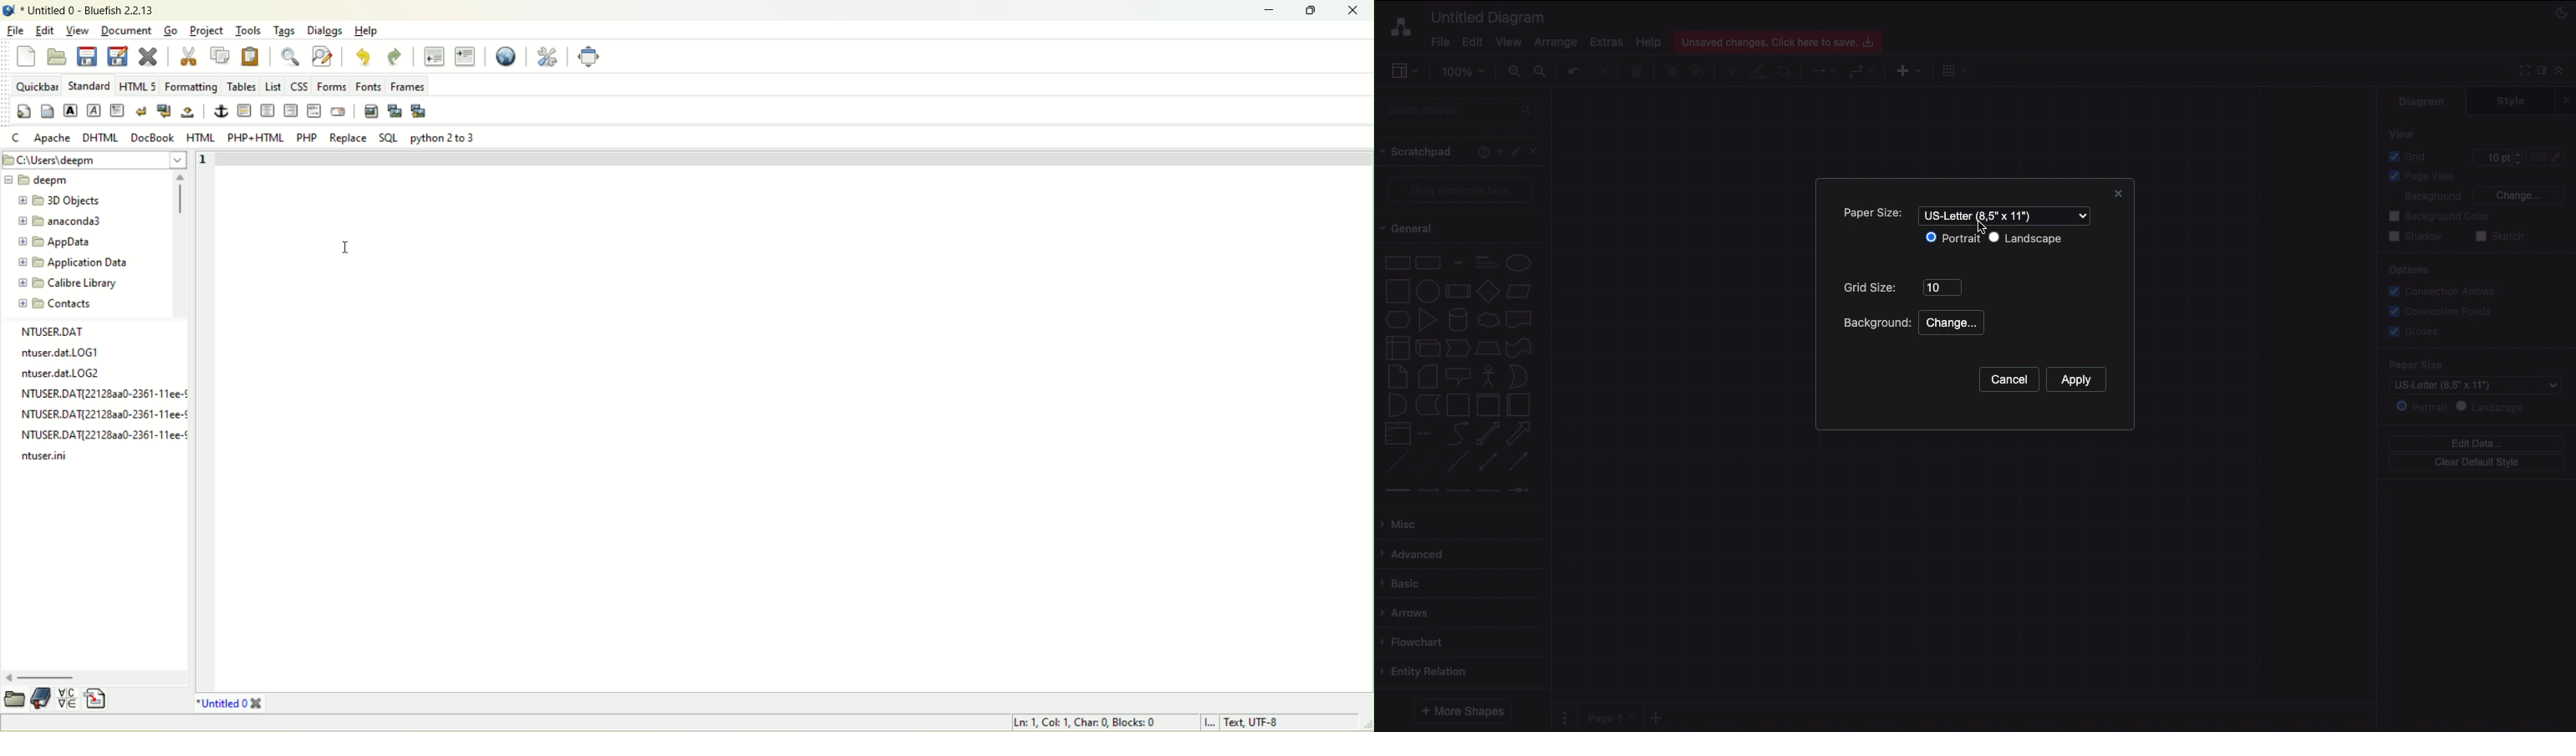  What do you see at coordinates (1456, 292) in the screenshot?
I see `Process` at bounding box center [1456, 292].